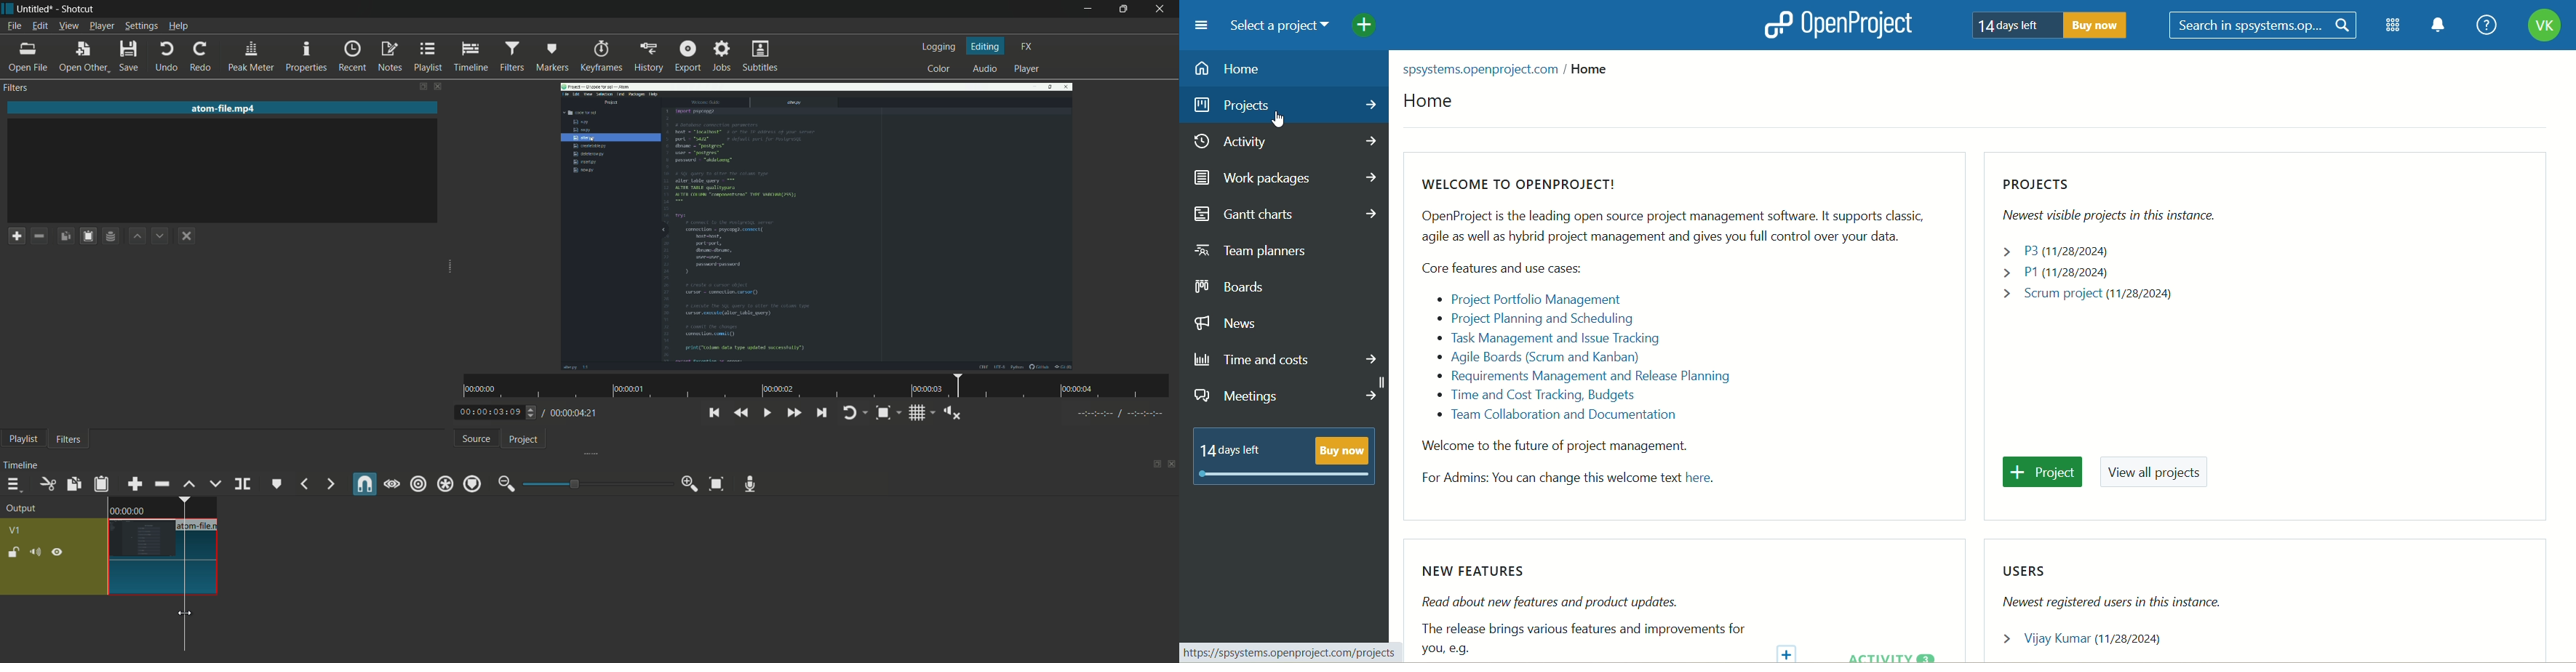 The height and width of the screenshot is (672, 2576). What do you see at coordinates (716, 484) in the screenshot?
I see `zoom timeline to fit` at bounding box center [716, 484].